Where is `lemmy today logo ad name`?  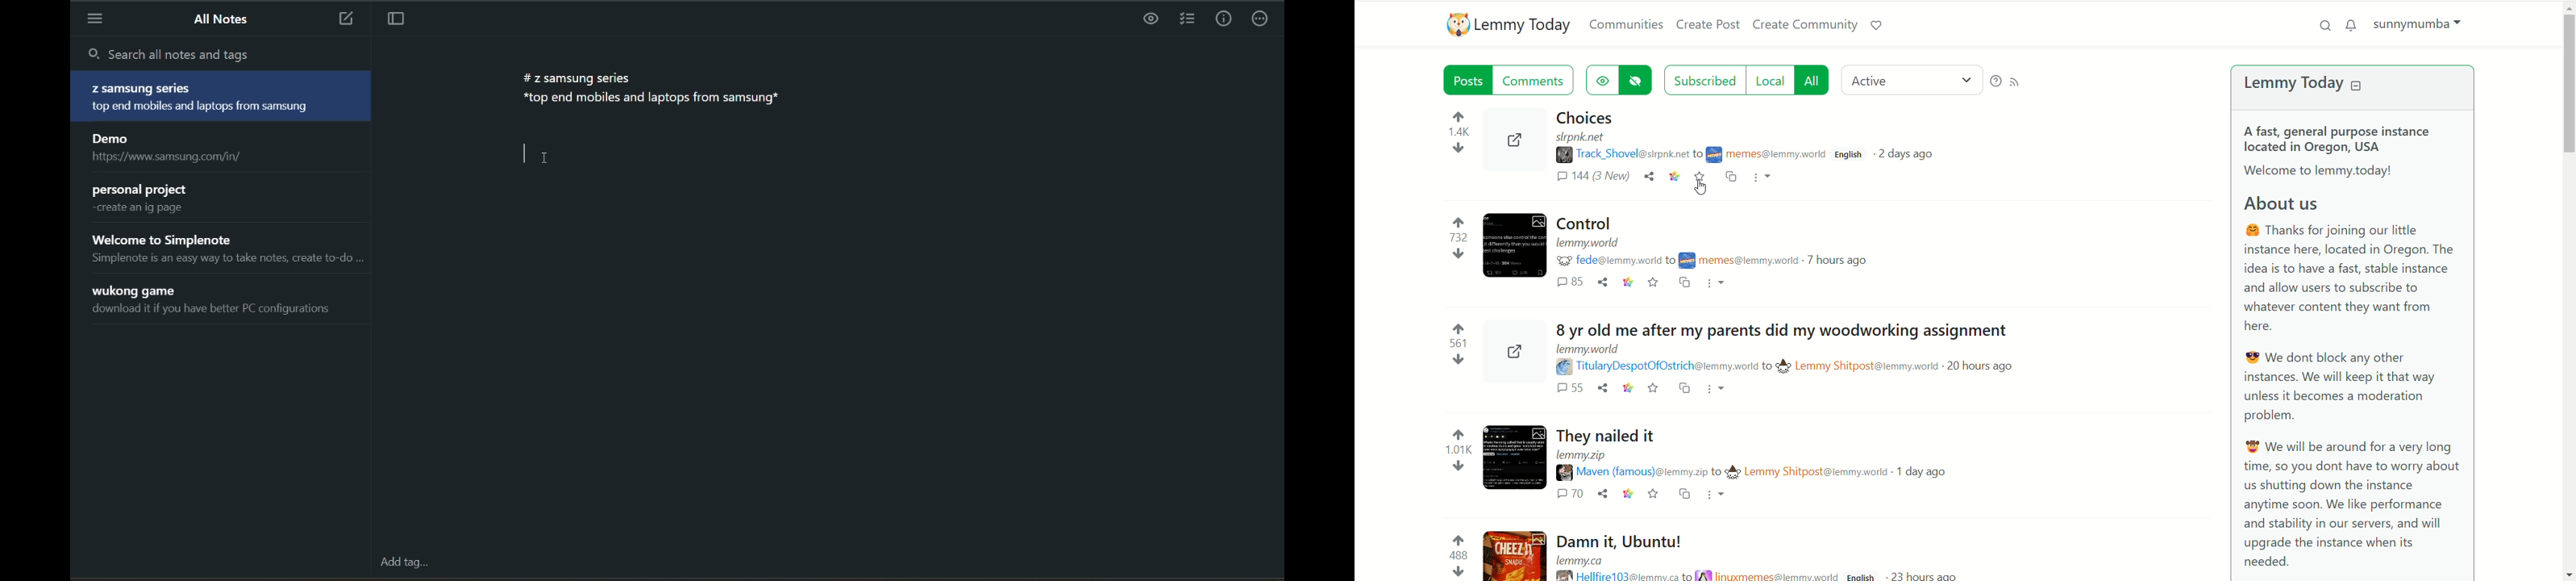 lemmy today logo ad name is located at coordinates (1509, 25).